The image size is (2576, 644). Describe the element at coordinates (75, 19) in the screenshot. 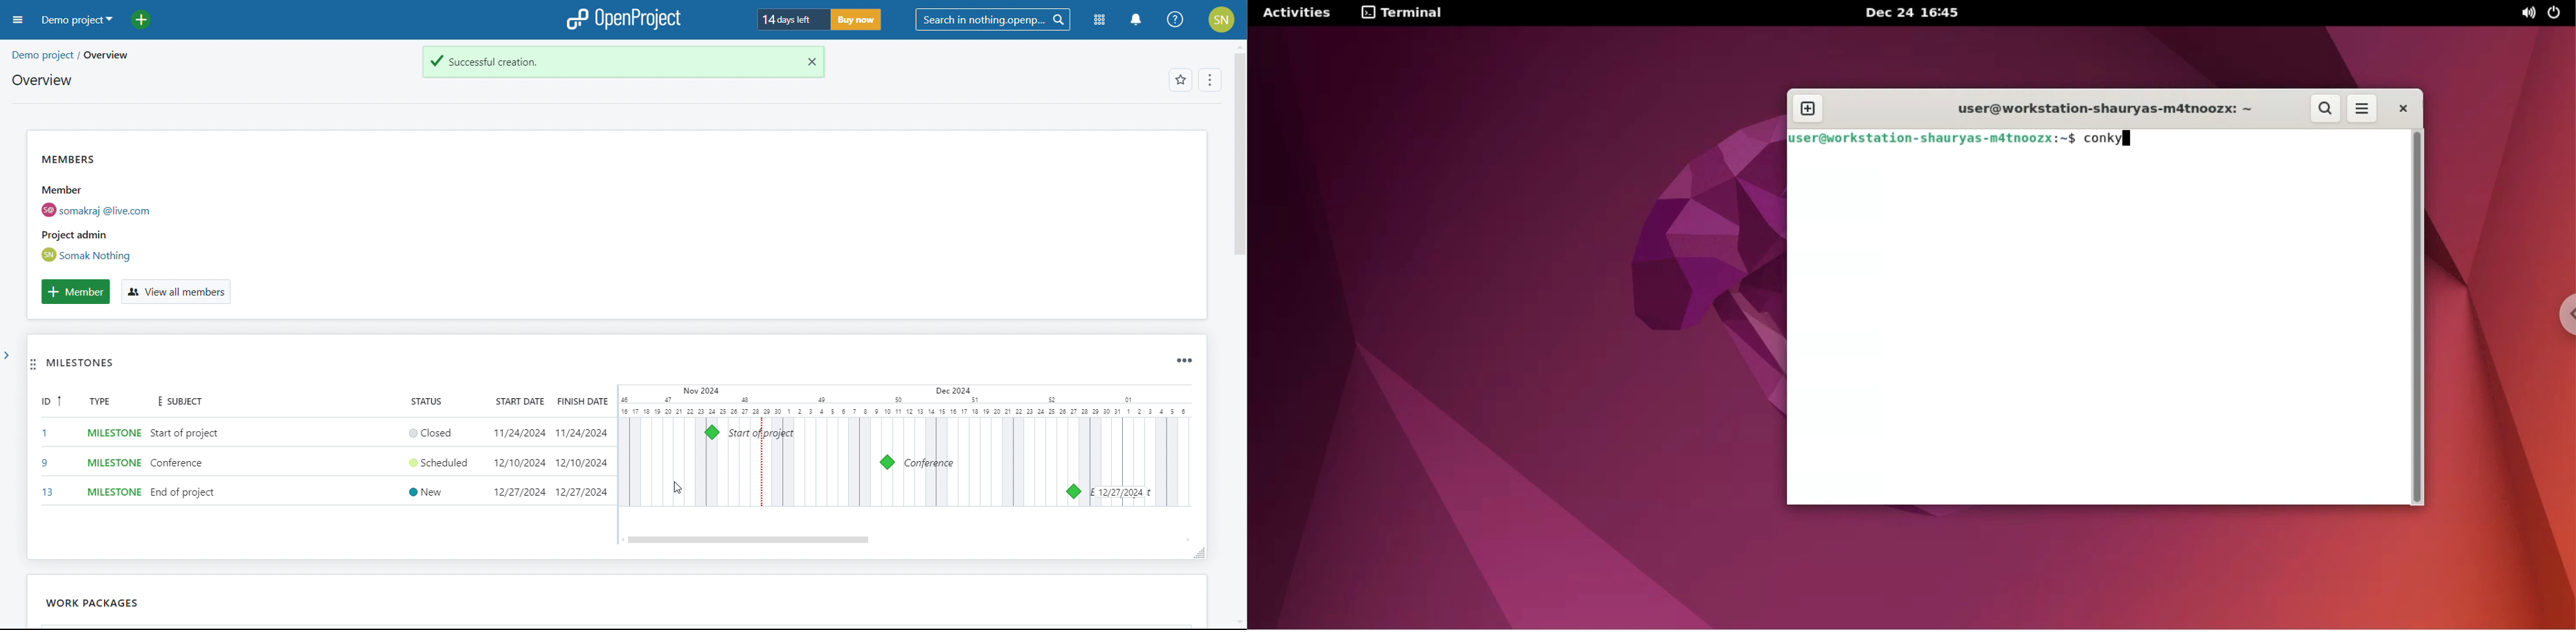

I see `demo project` at that location.